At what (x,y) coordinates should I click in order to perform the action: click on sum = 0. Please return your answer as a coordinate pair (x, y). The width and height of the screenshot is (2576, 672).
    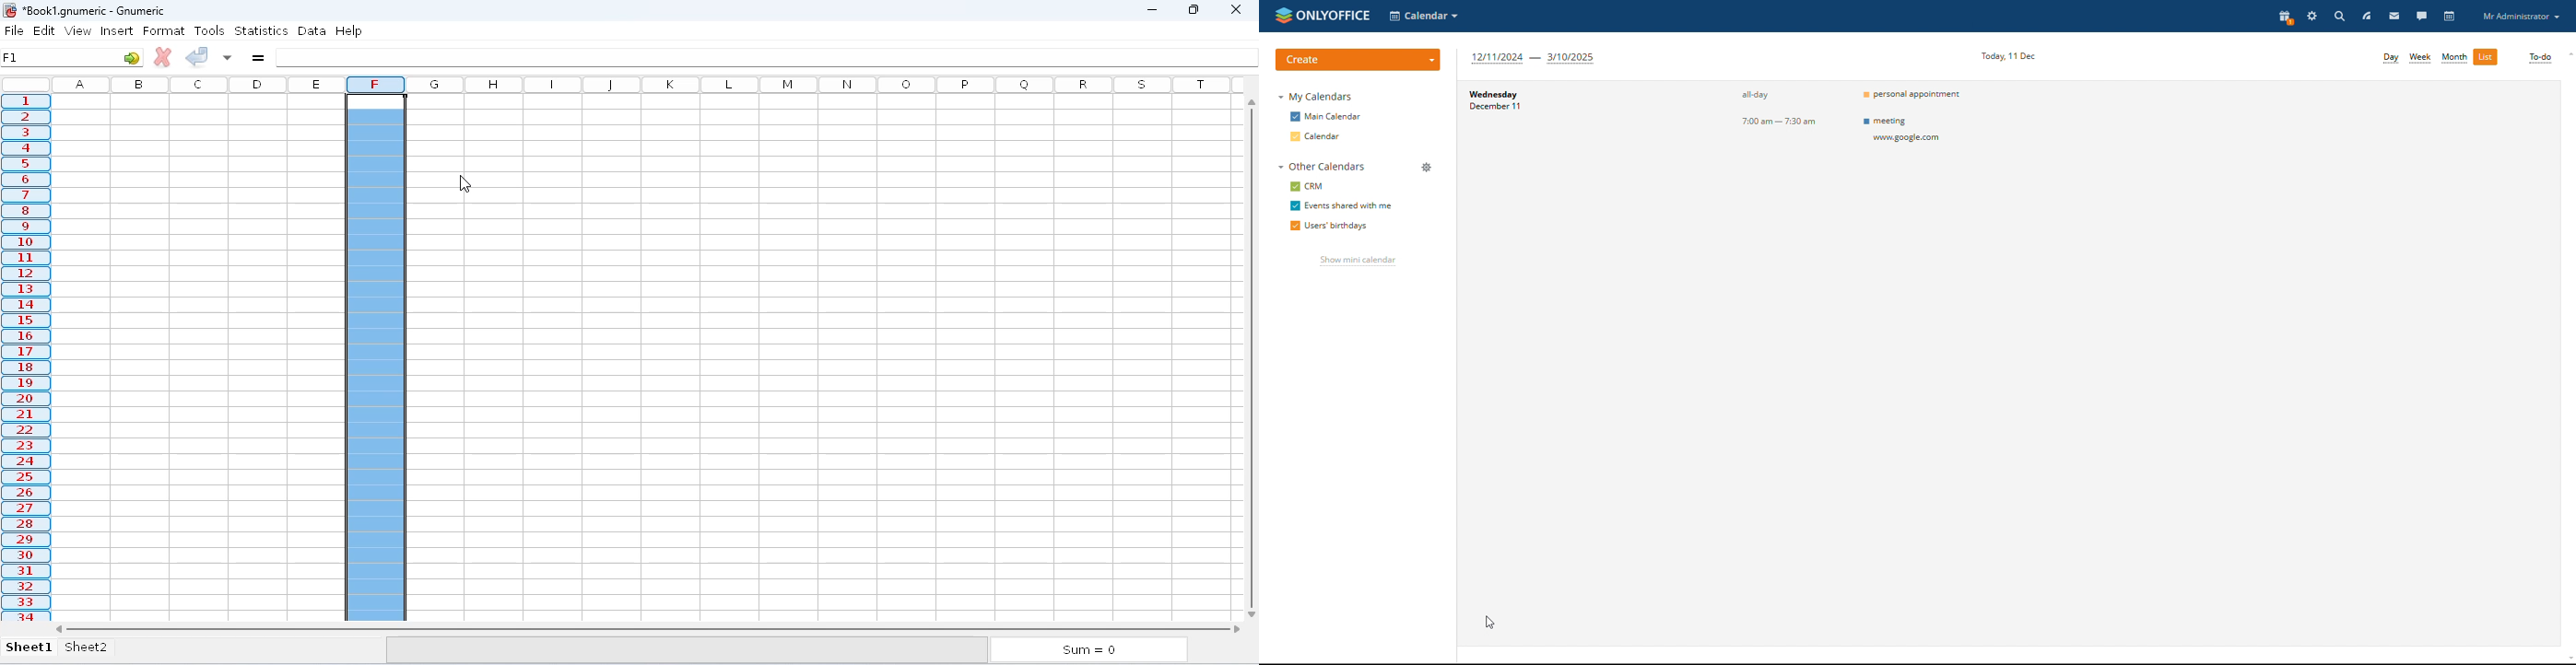
    Looking at the image, I should click on (1087, 649).